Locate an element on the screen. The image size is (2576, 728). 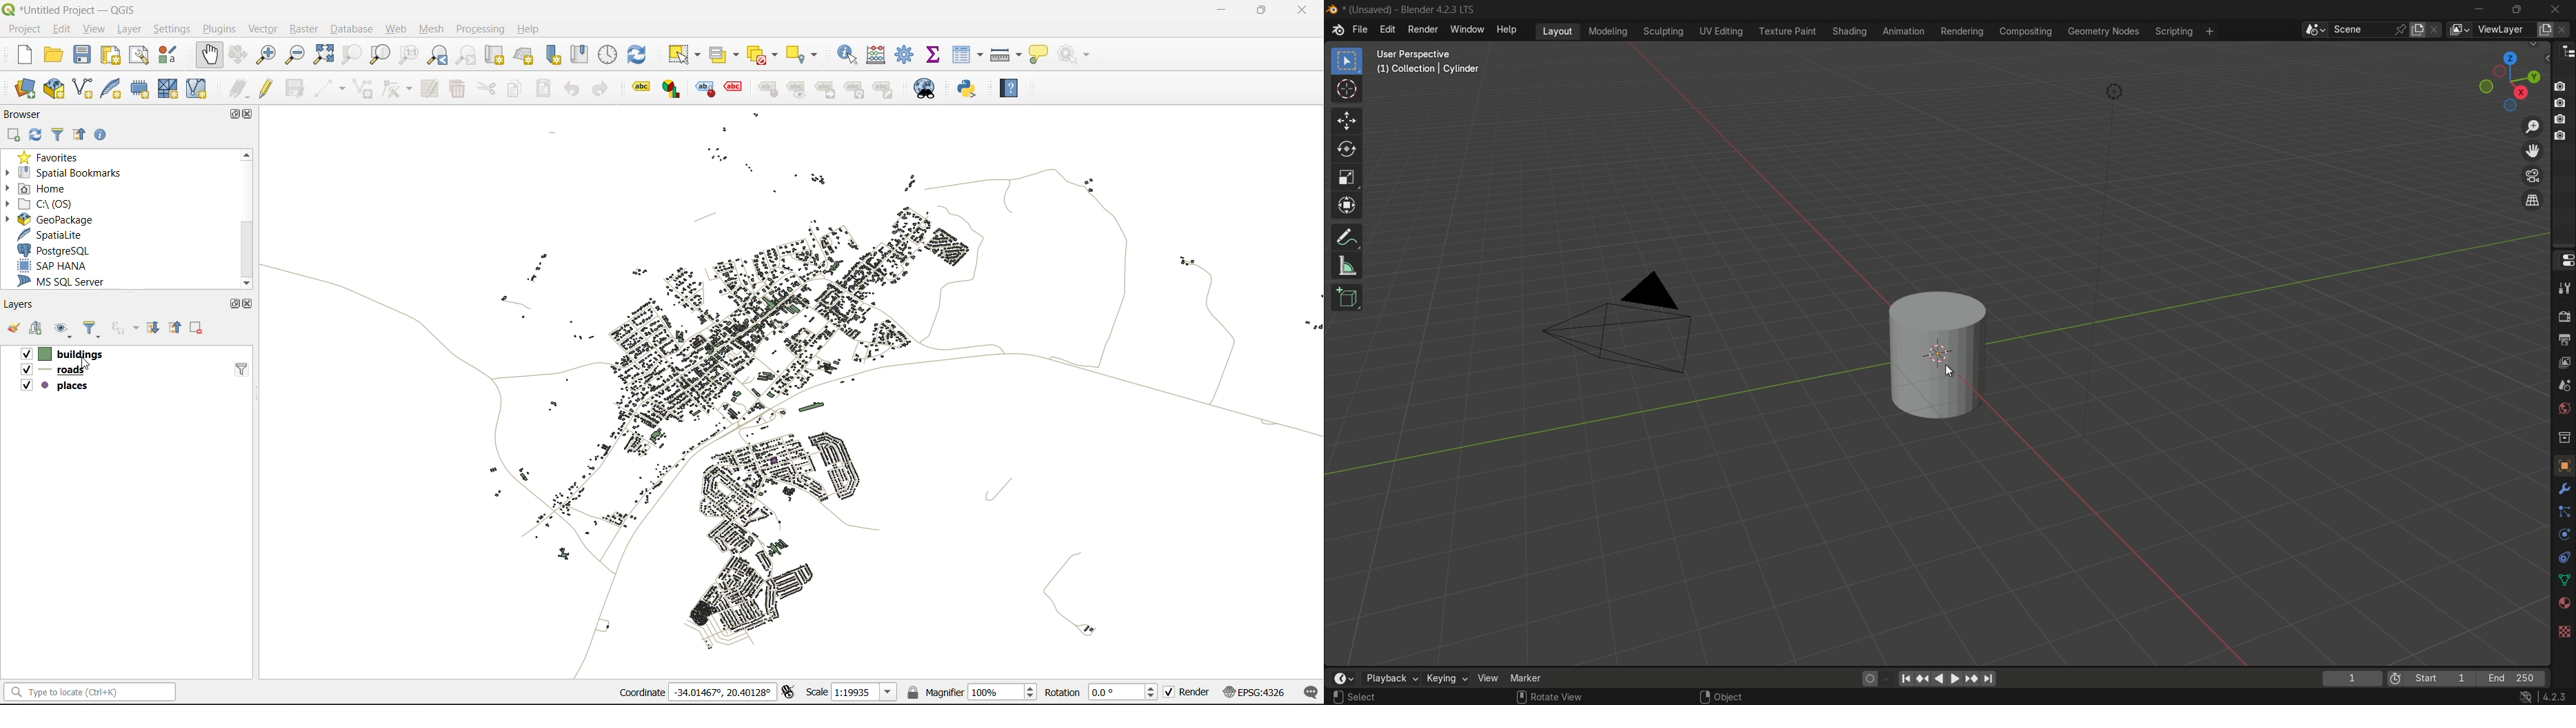
scale is located at coordinates (1347, 180).